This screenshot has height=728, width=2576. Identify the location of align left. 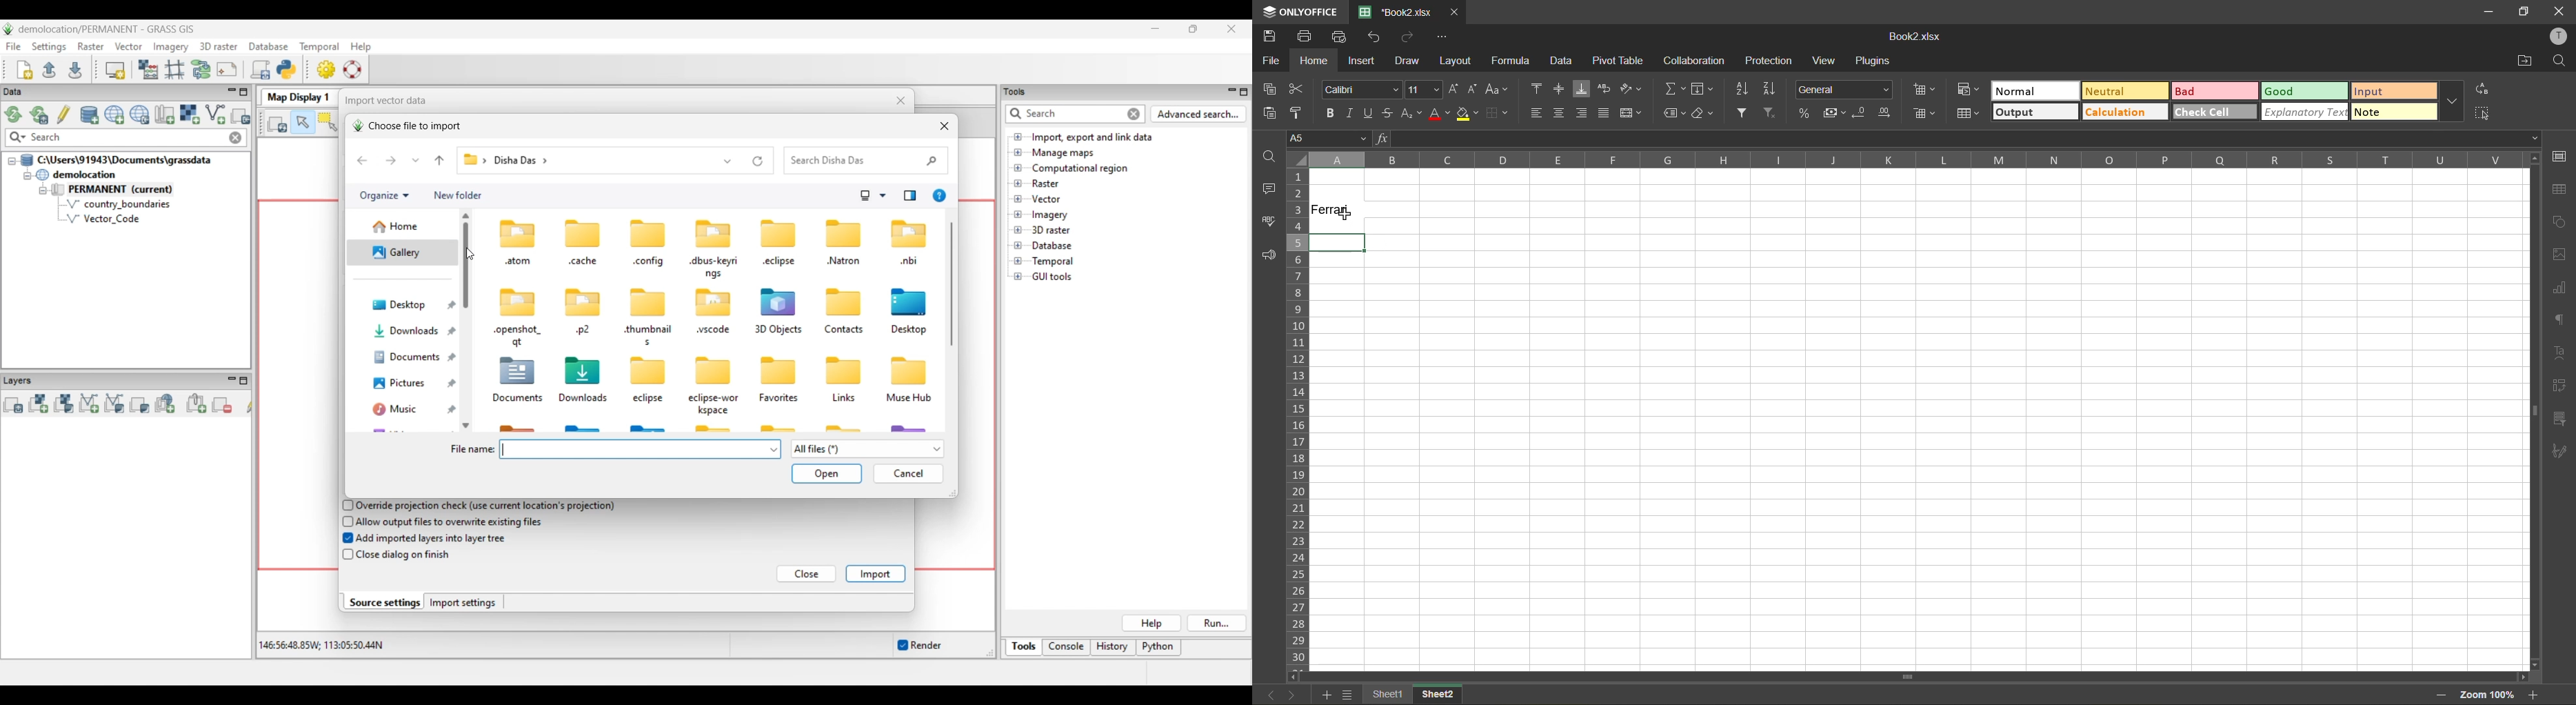
(1536, 113).